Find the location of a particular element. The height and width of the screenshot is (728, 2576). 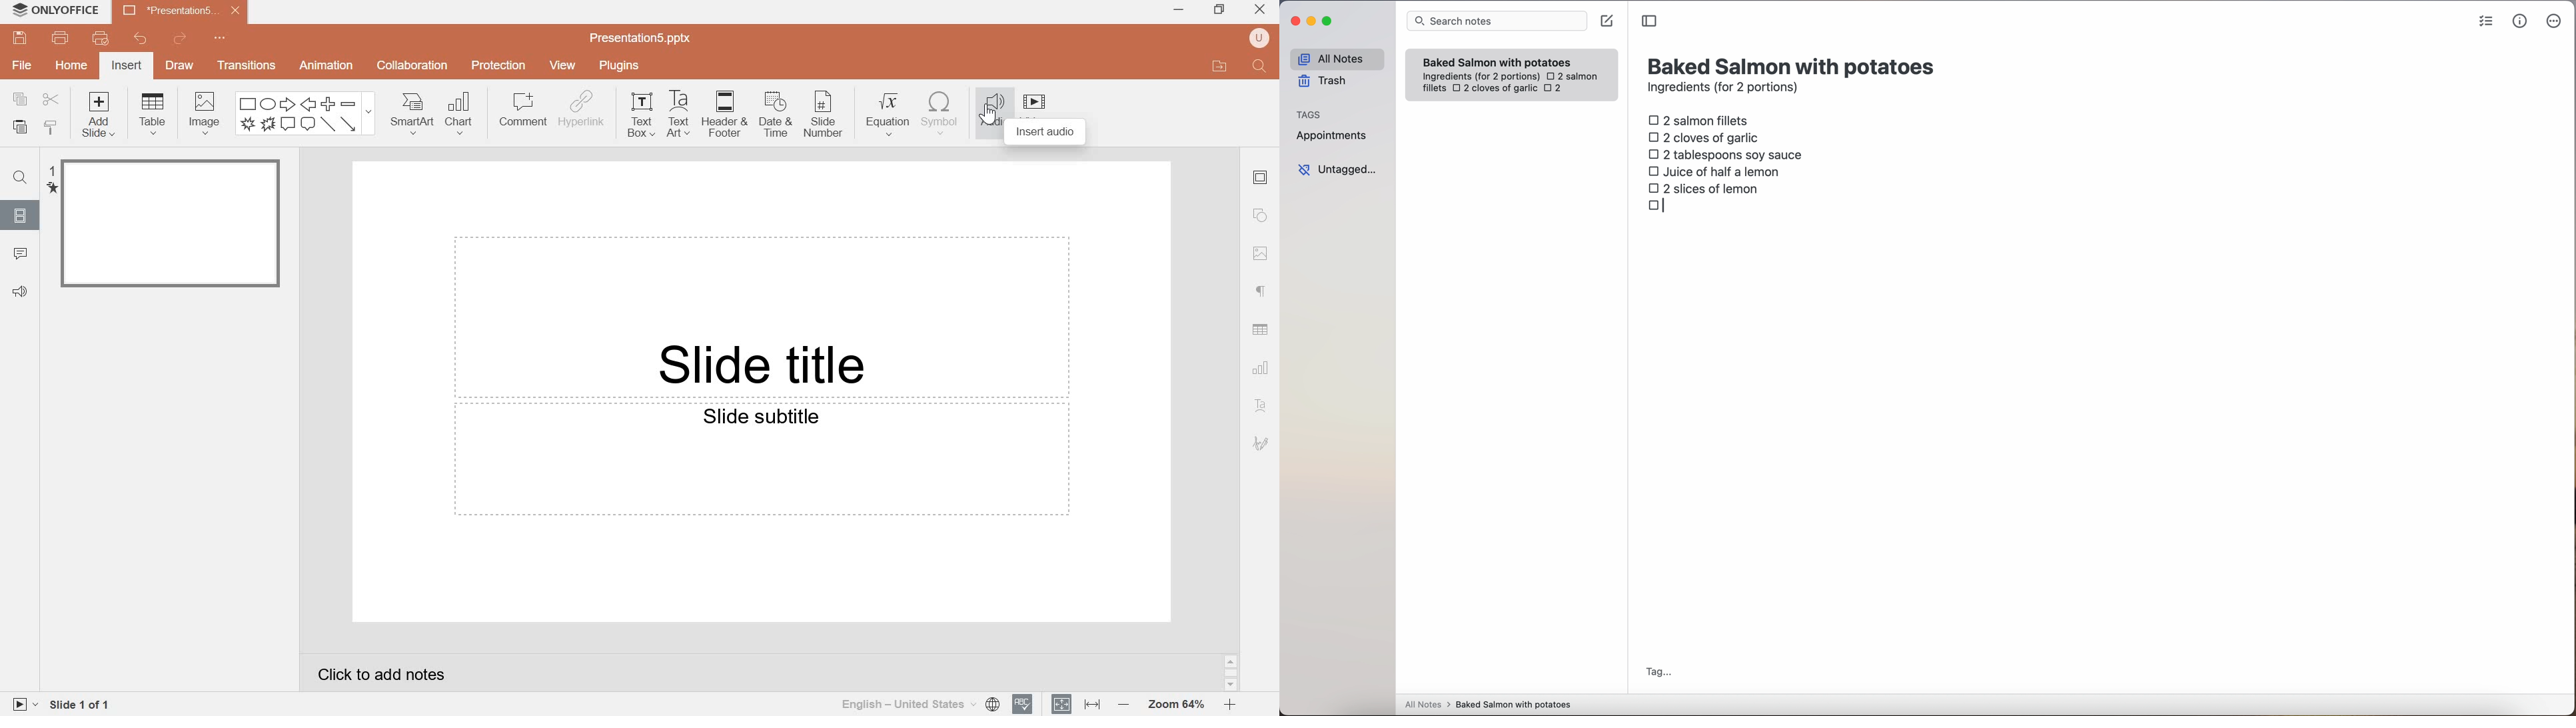

Hyperlink is located at coordinates (582, 111).